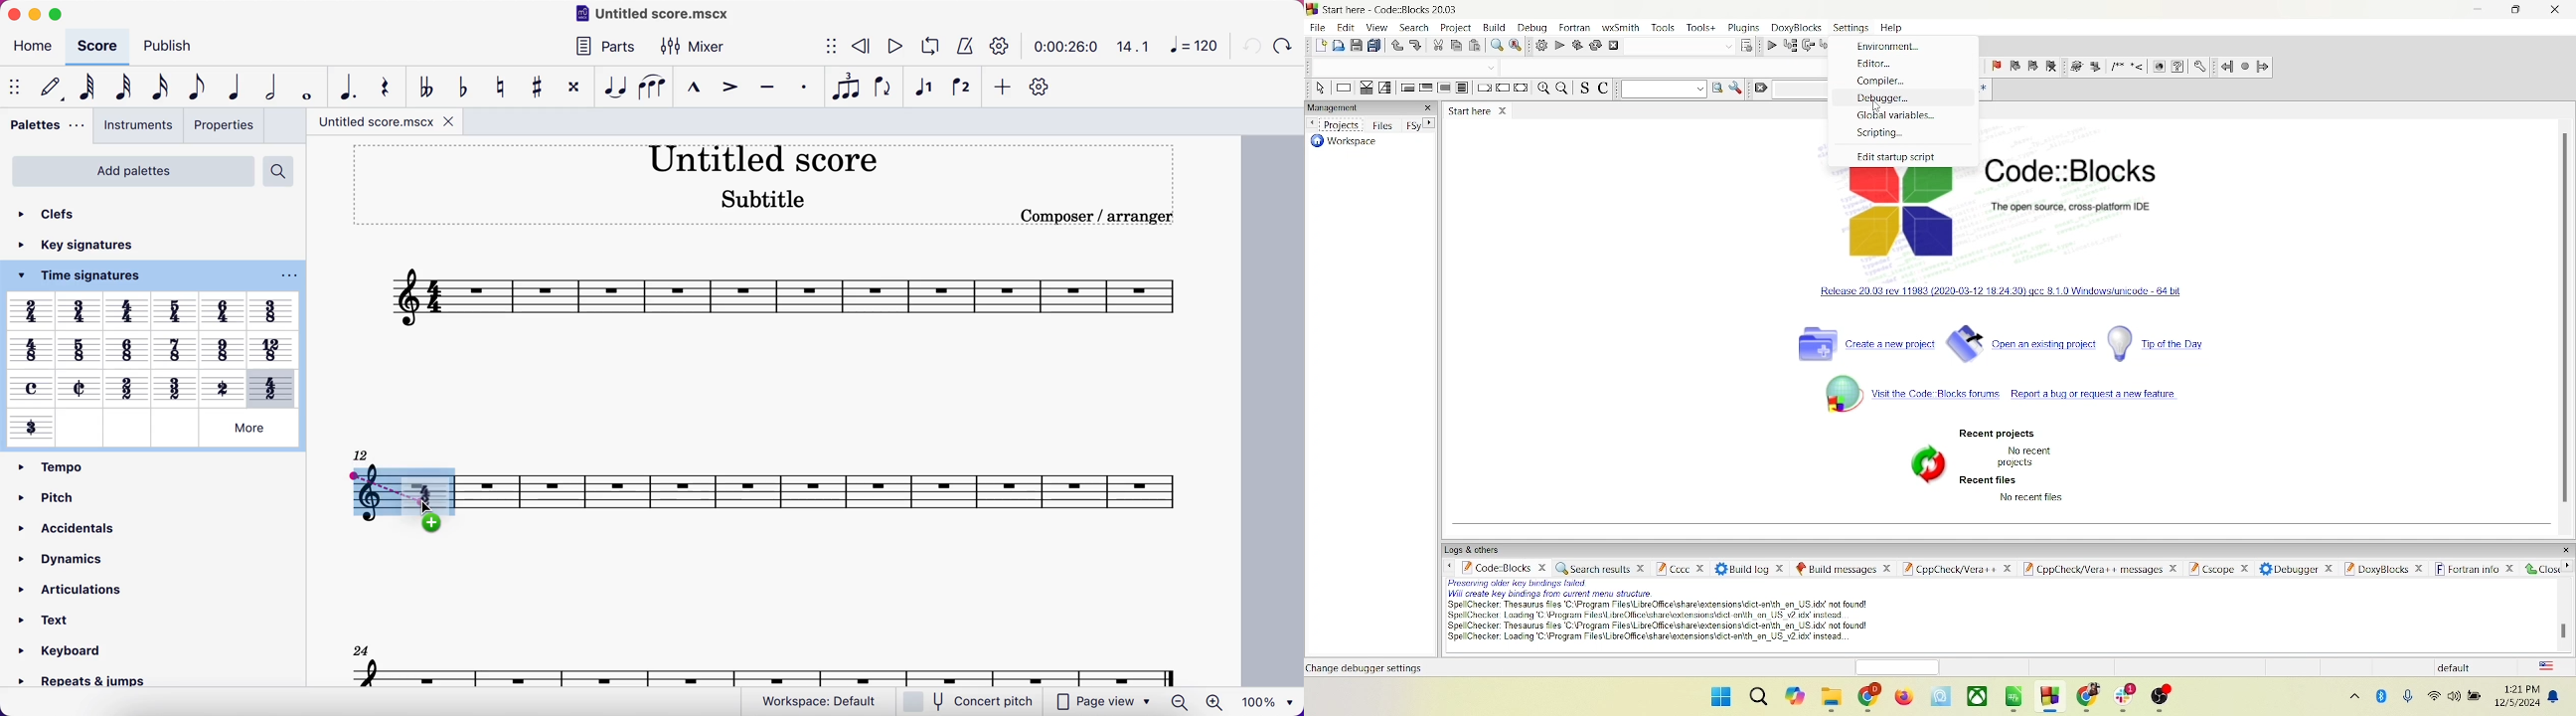 The height and width of the screenshot is (728, 2576). I want to click on cursor, so click(429, 508).